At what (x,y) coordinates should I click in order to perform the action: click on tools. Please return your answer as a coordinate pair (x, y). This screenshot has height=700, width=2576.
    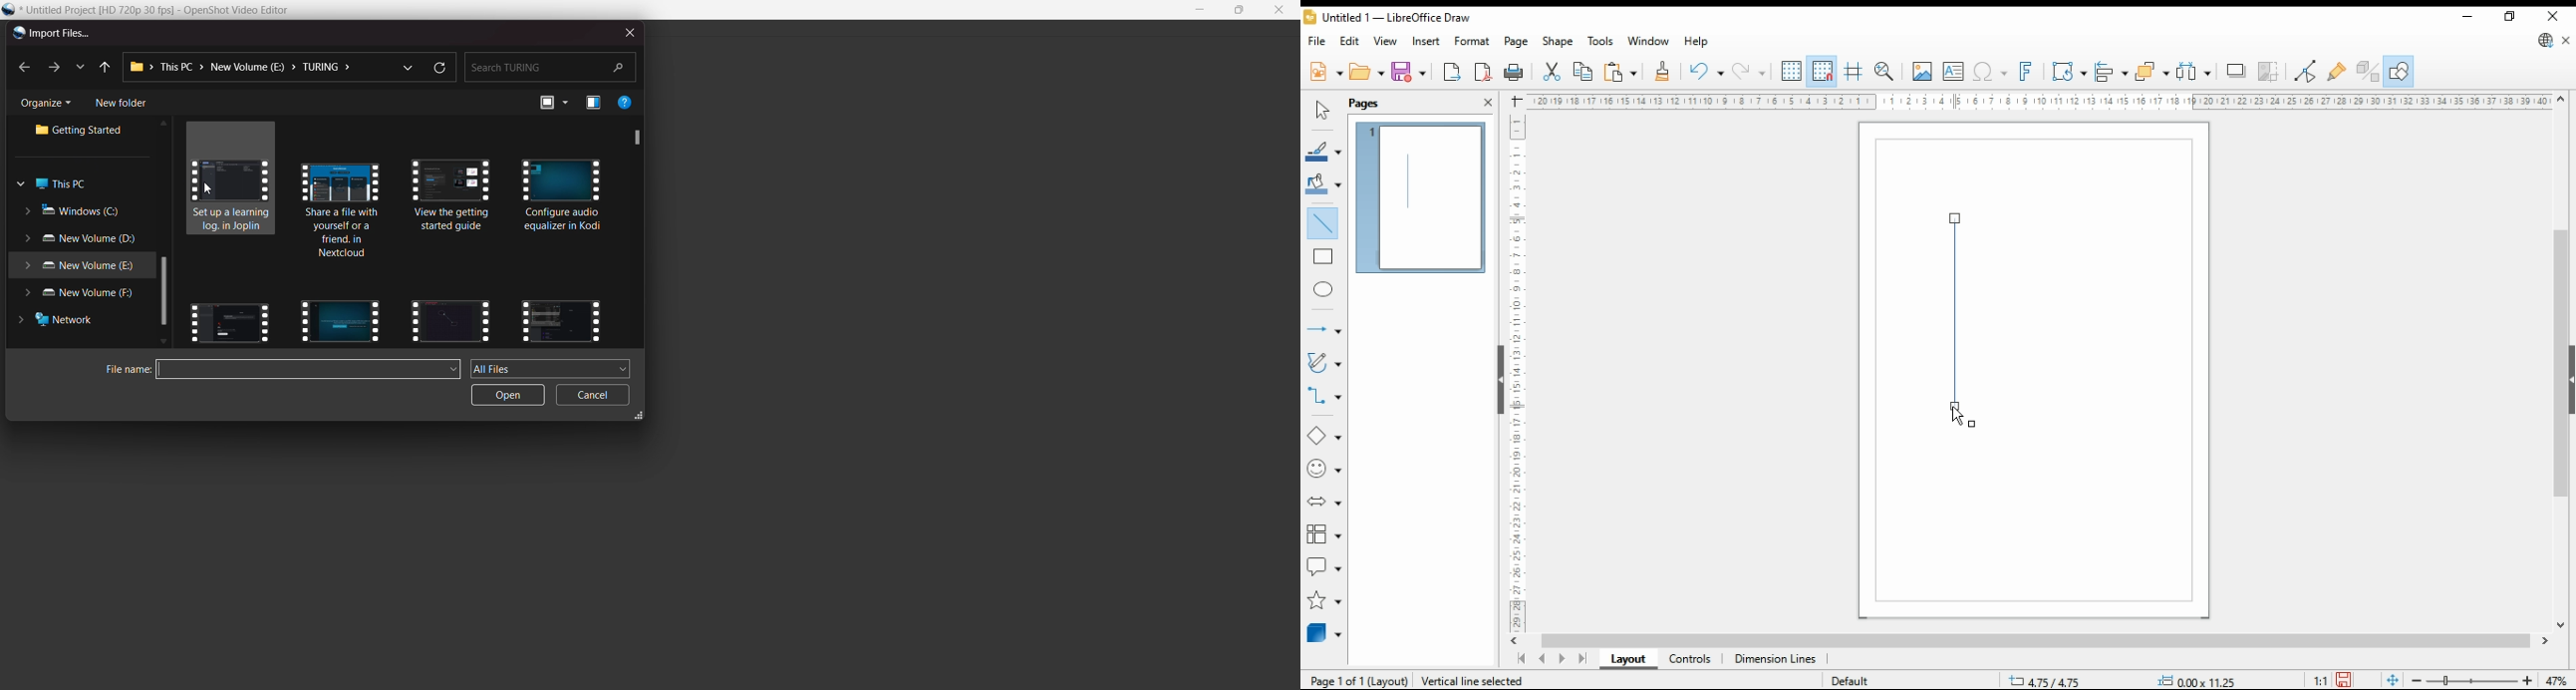
    Looking at the image, I should click on (1601, 42).